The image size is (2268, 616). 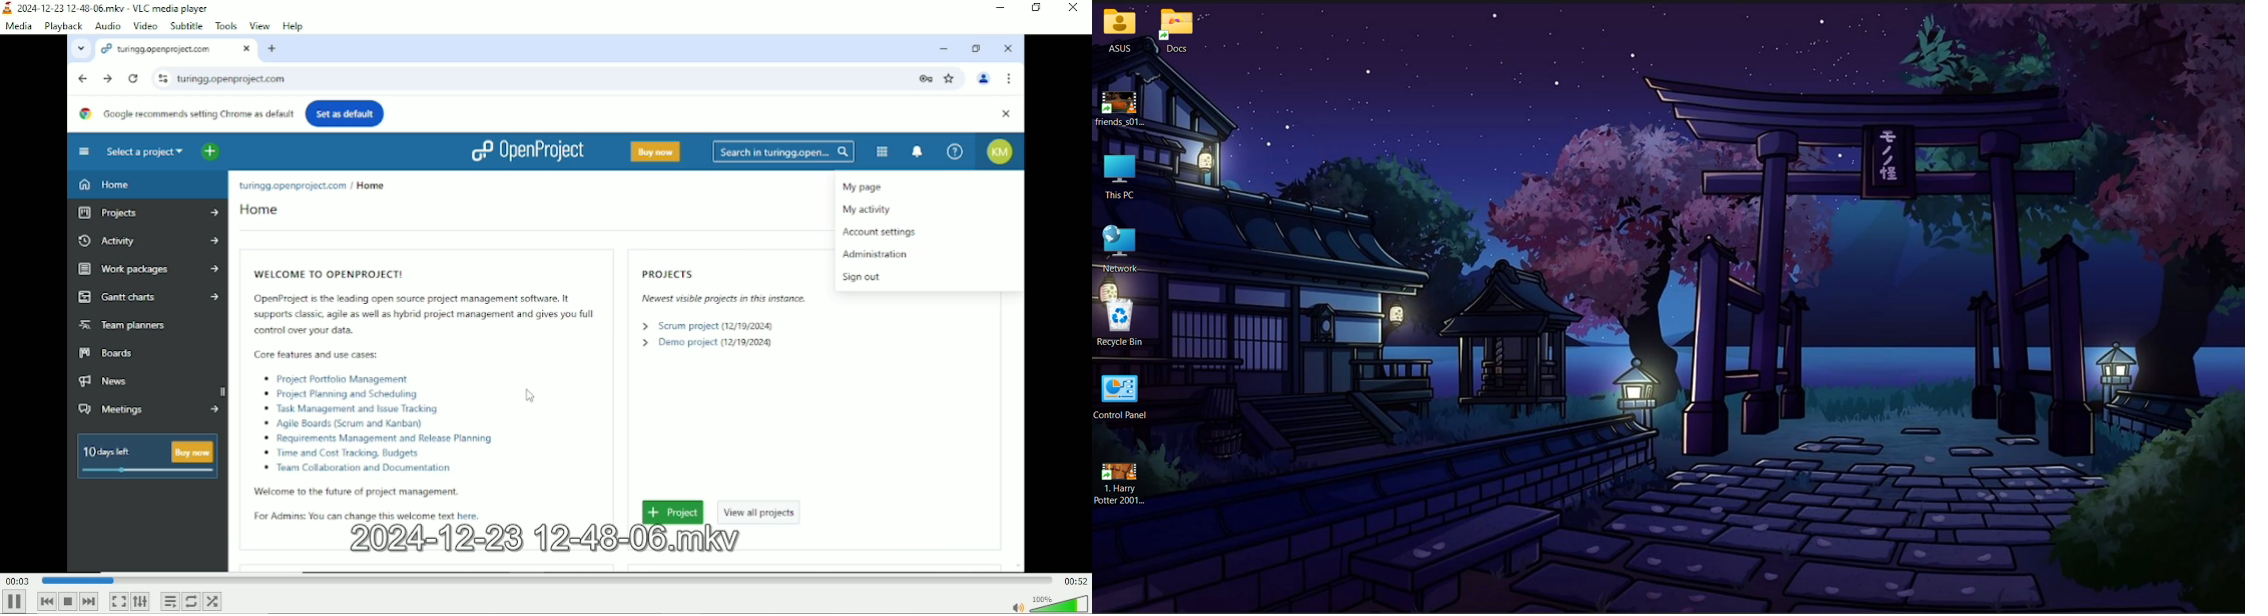 I want to click on Audio, so click(x=108, y=26).